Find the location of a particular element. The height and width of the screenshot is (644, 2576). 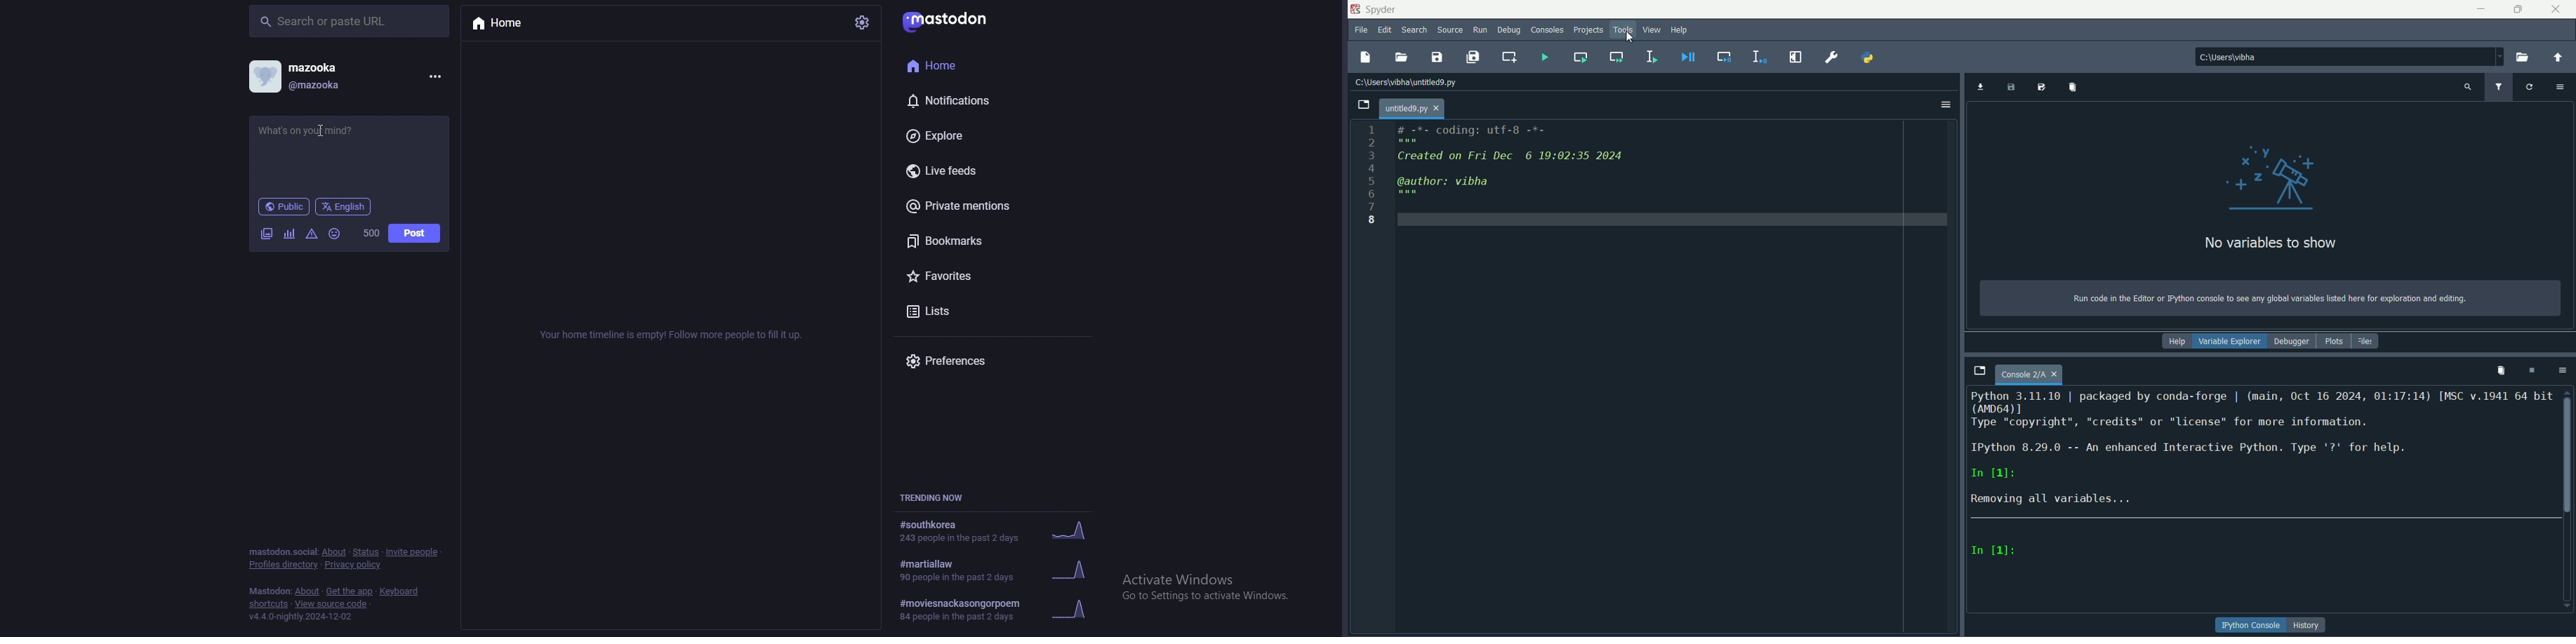

settings is located at coordinates (864, 22).